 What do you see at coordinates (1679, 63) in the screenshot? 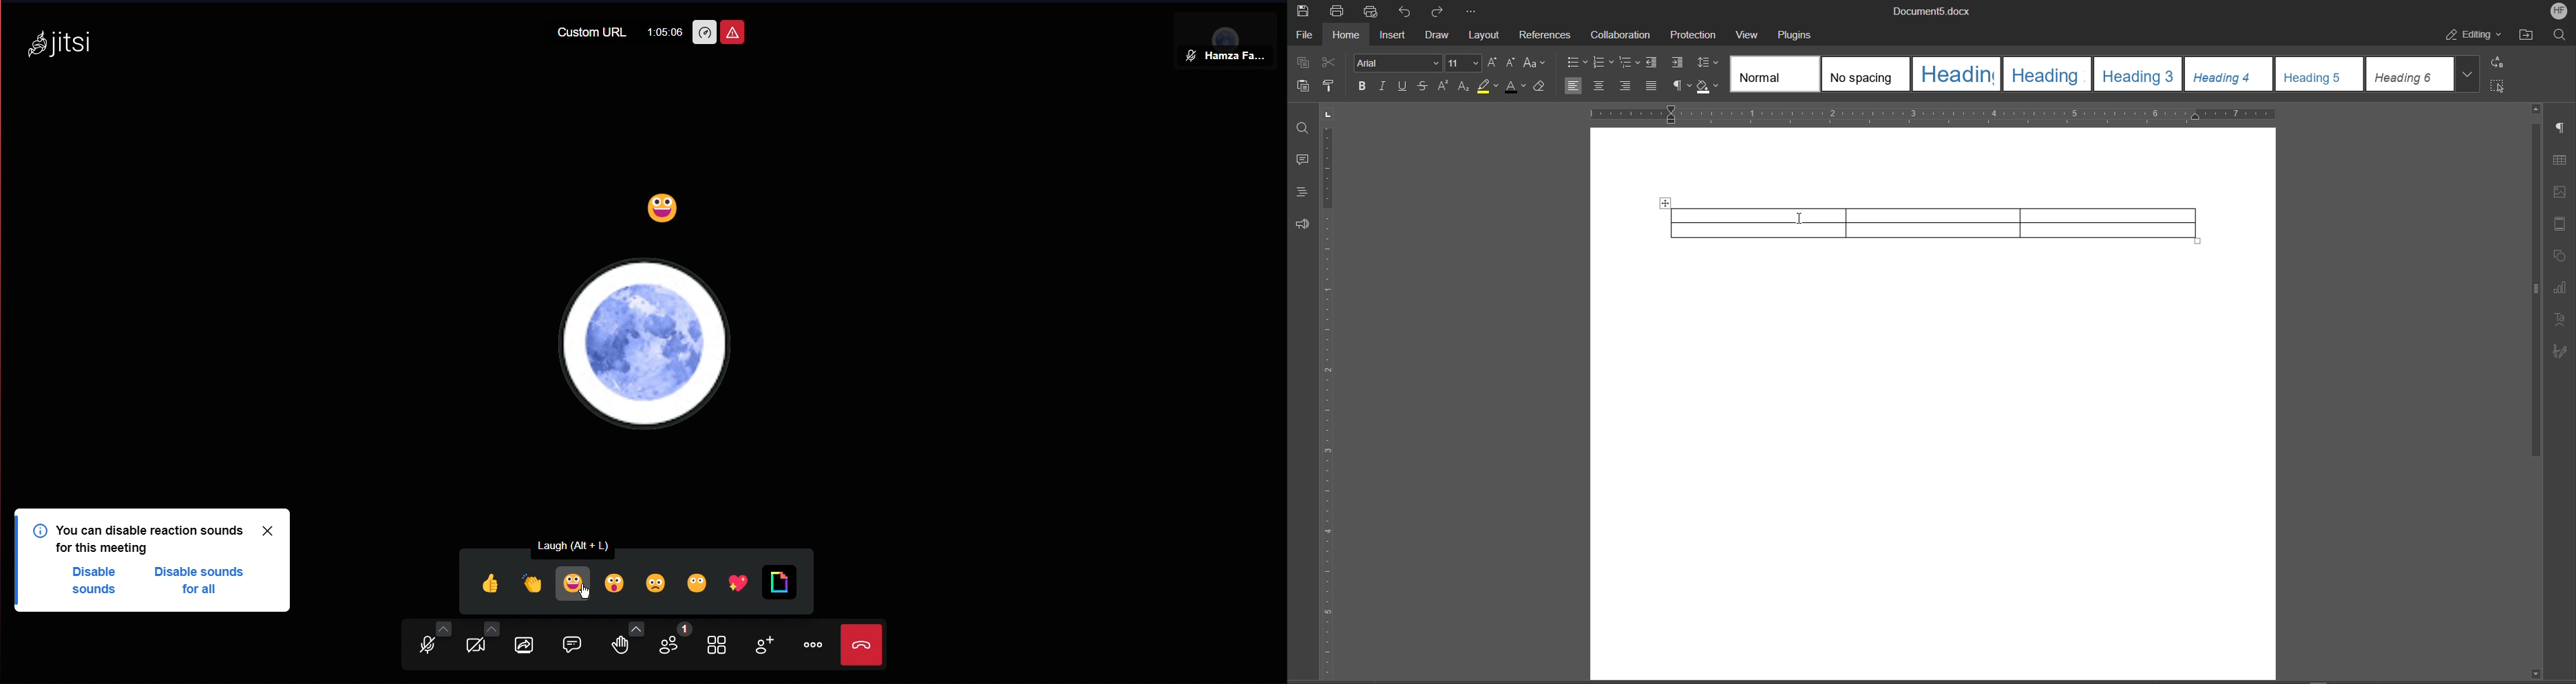
I see `Increase Indent` at bounding box center [1679, 63].